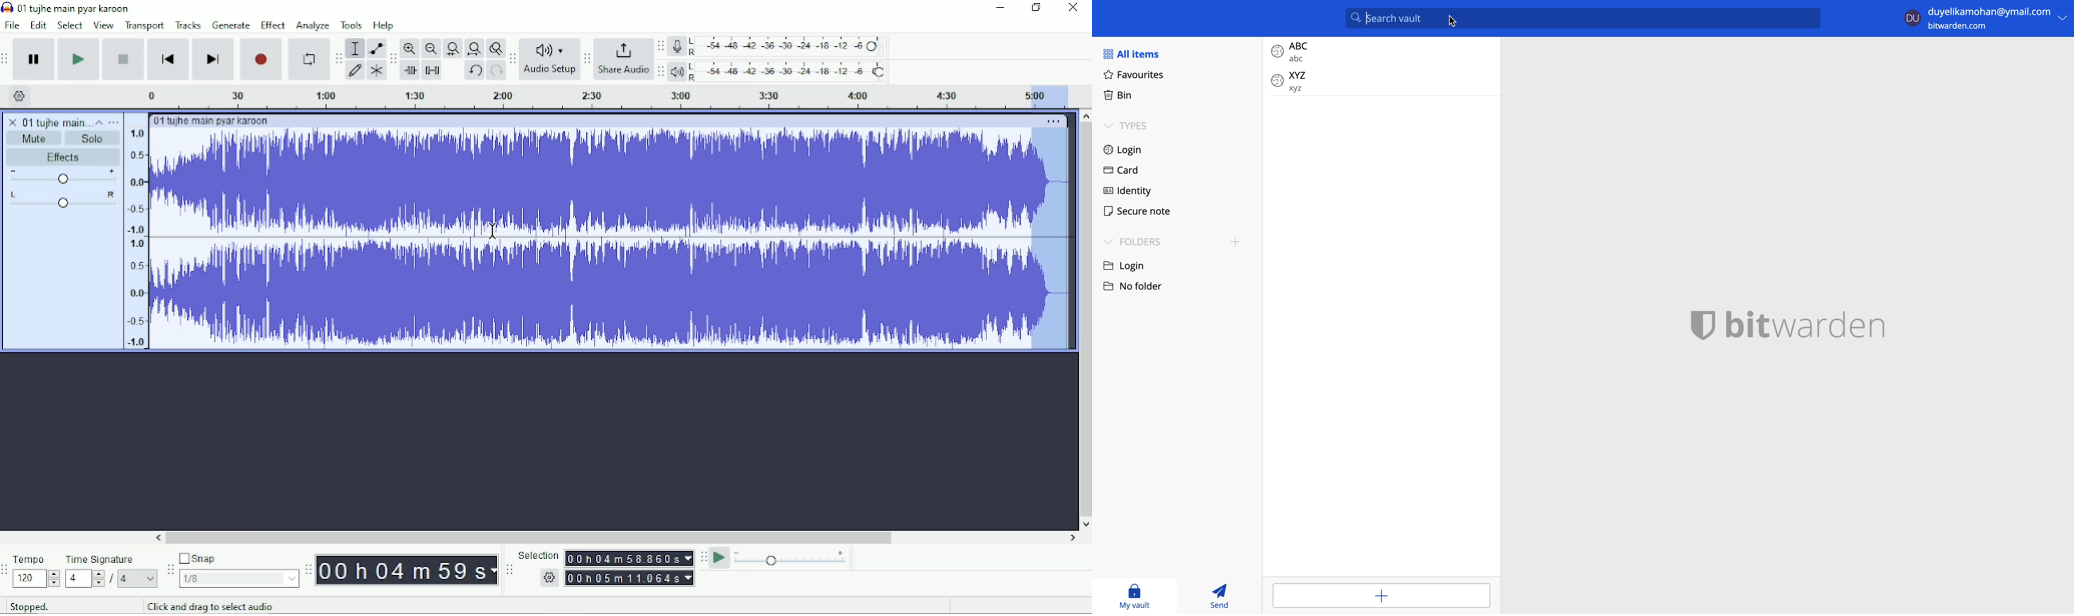  I want to click on Playback speed, so click(794, 558).